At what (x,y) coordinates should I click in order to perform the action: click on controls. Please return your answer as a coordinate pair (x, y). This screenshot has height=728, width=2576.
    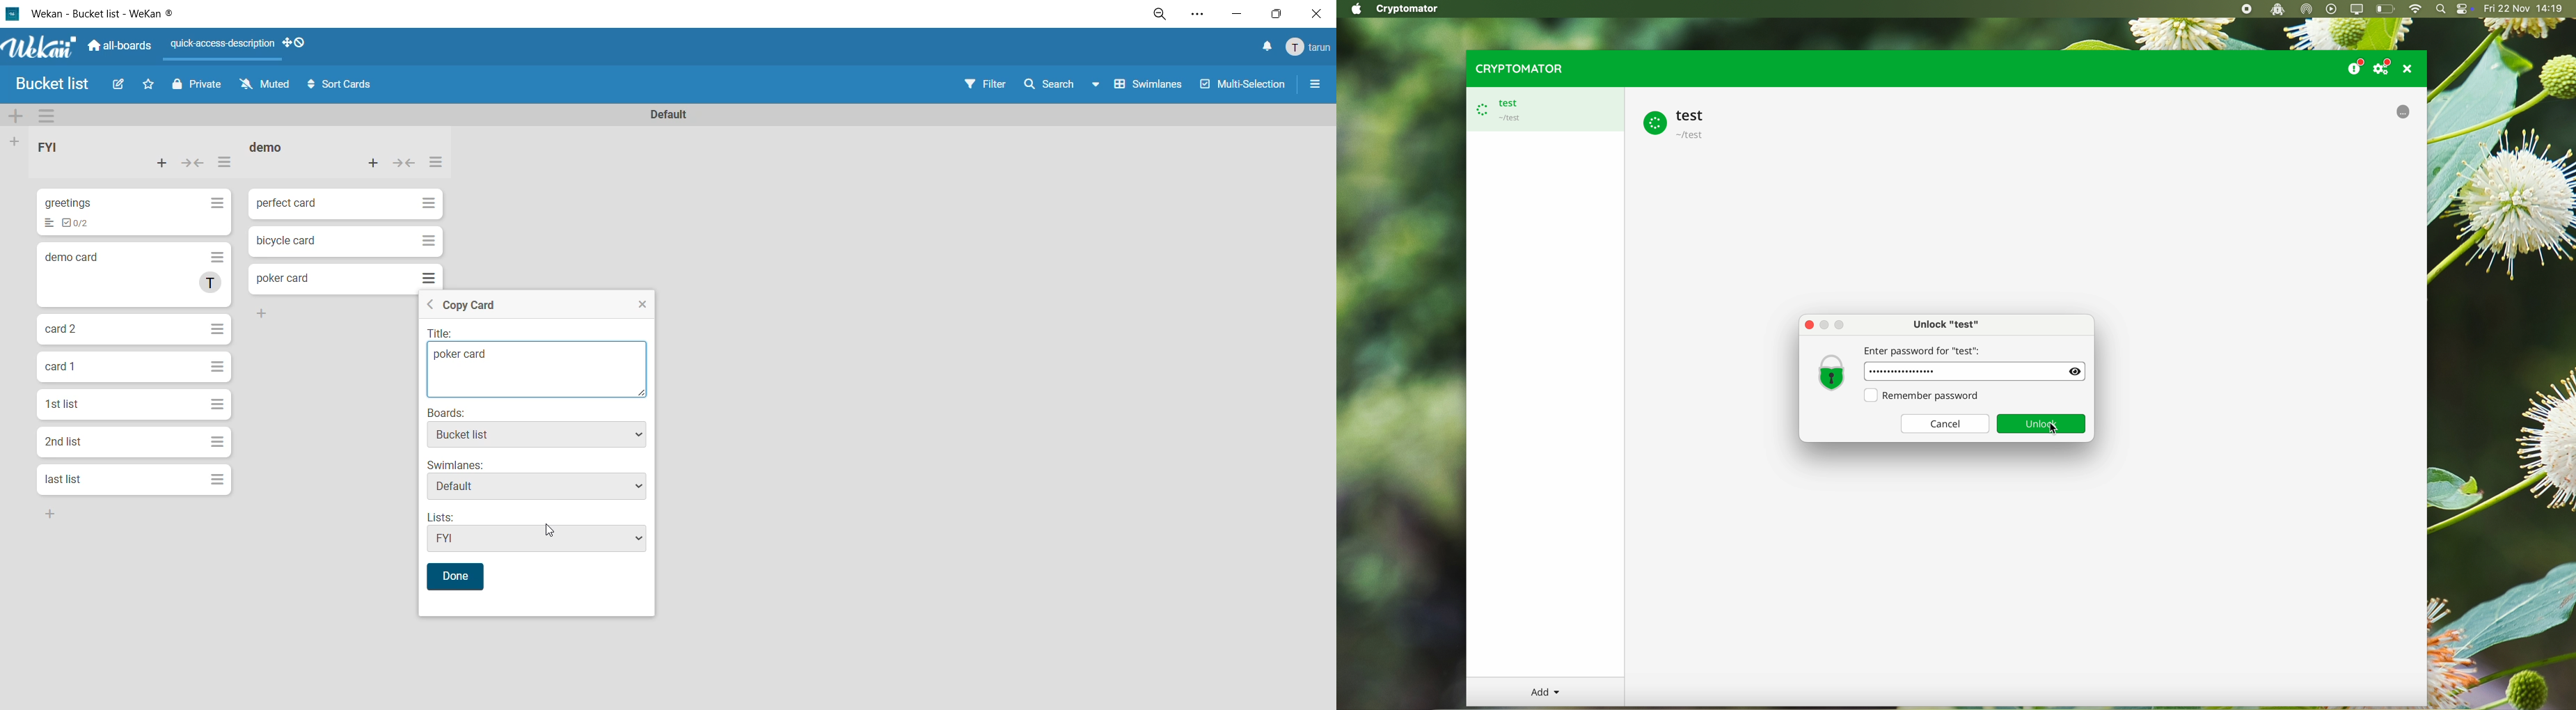
    Looking at the image, I should click on (2464, 10).